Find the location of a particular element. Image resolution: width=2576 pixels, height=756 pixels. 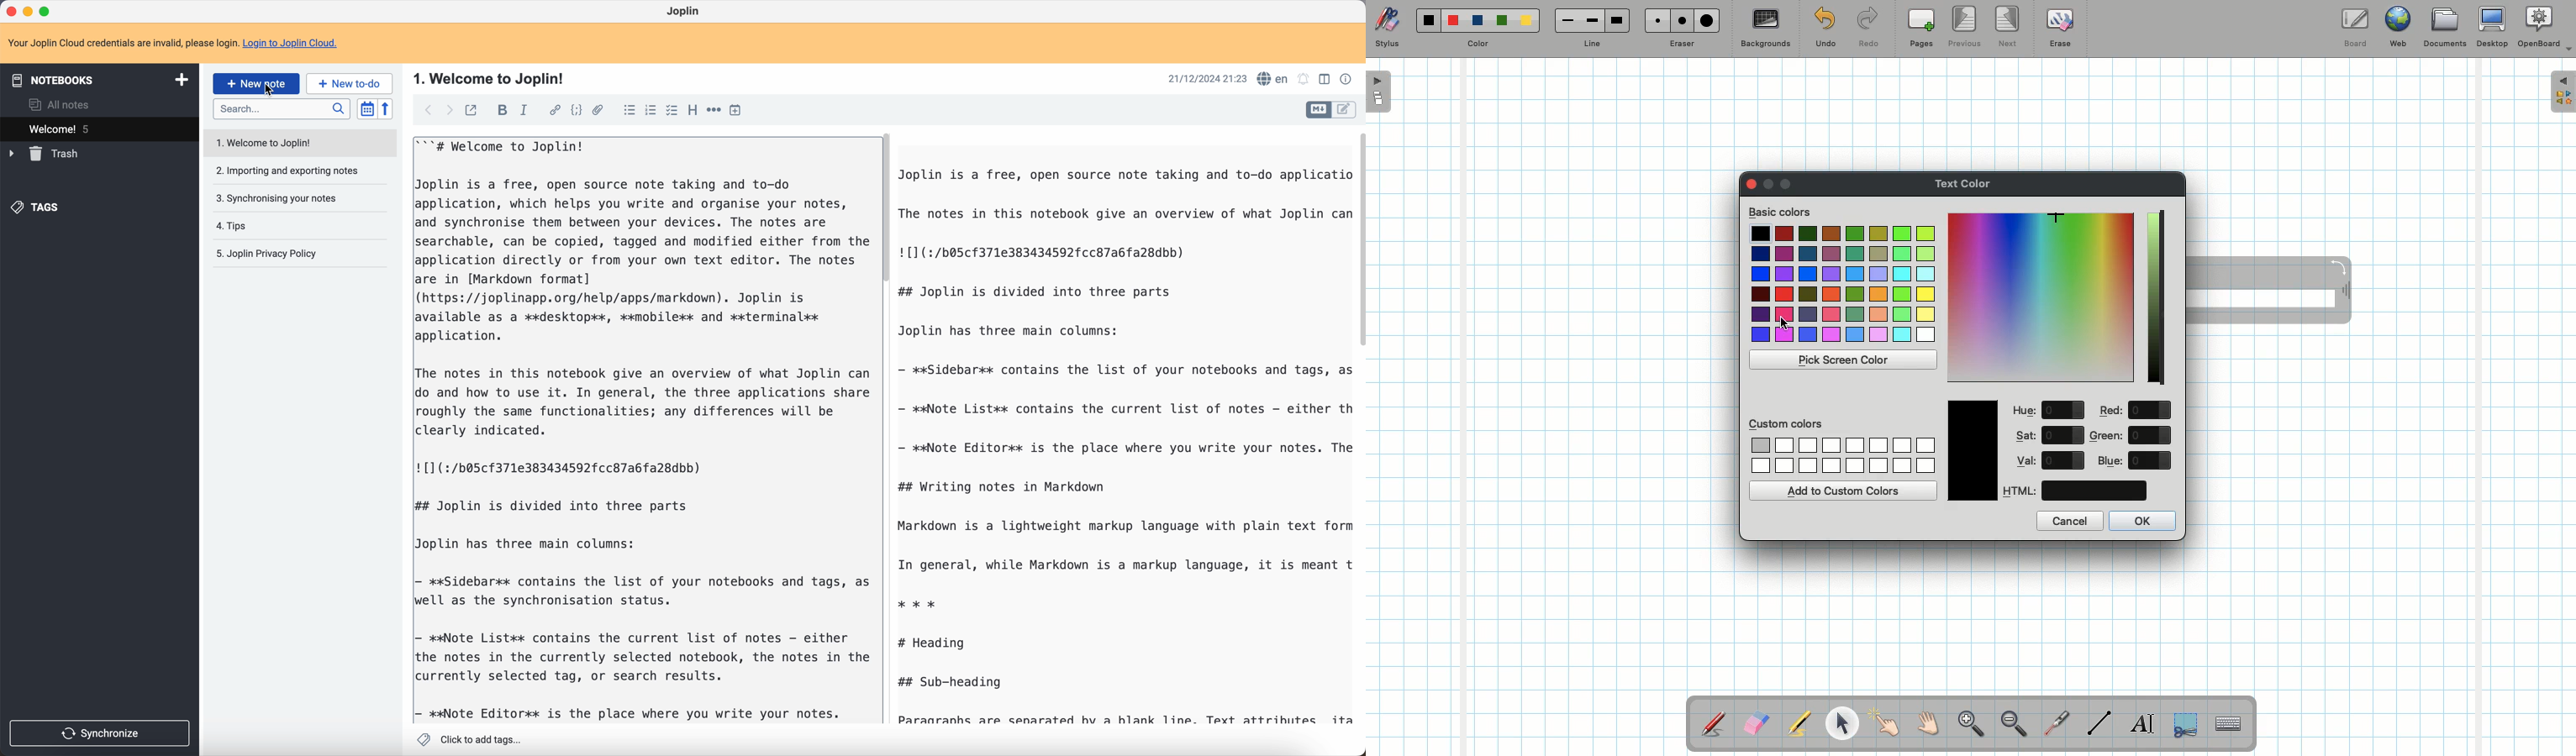

minimize is located at coordinates (30, 12).